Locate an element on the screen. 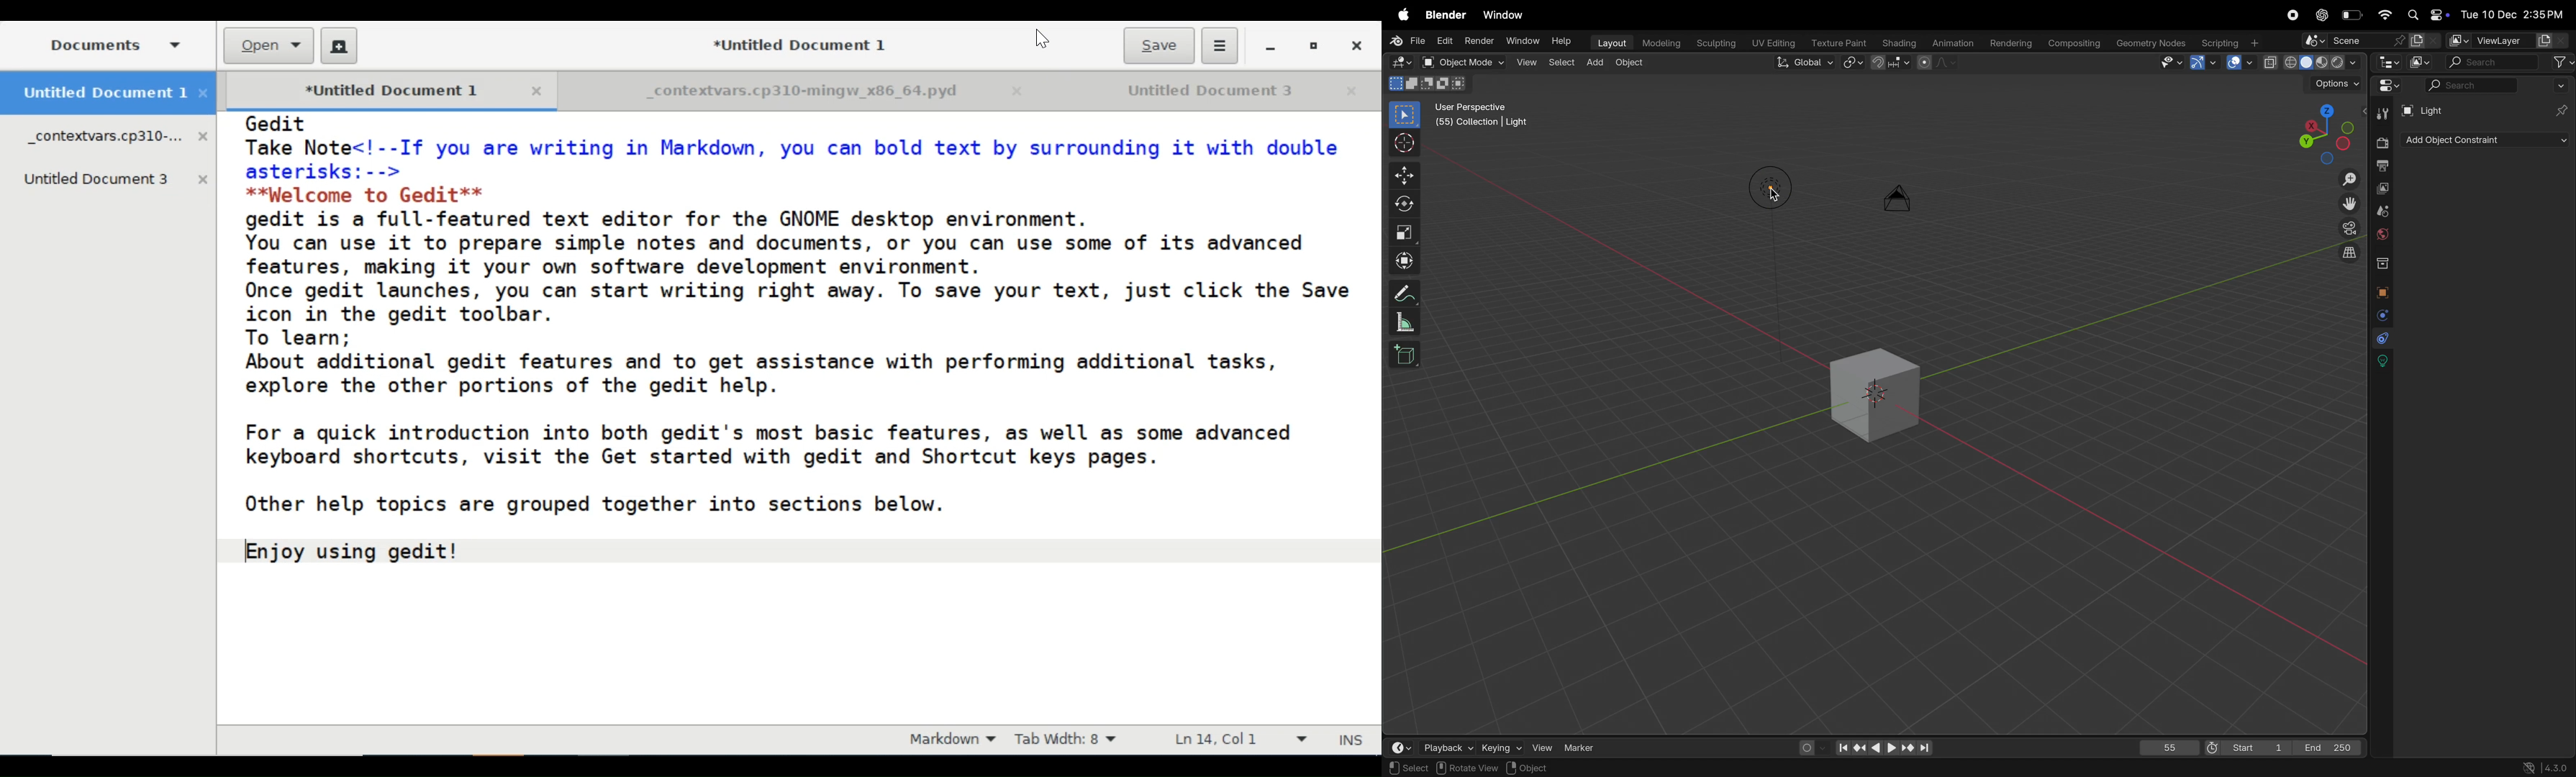 The image size is (2576, 784). search is located at coordinates (2499, 85).